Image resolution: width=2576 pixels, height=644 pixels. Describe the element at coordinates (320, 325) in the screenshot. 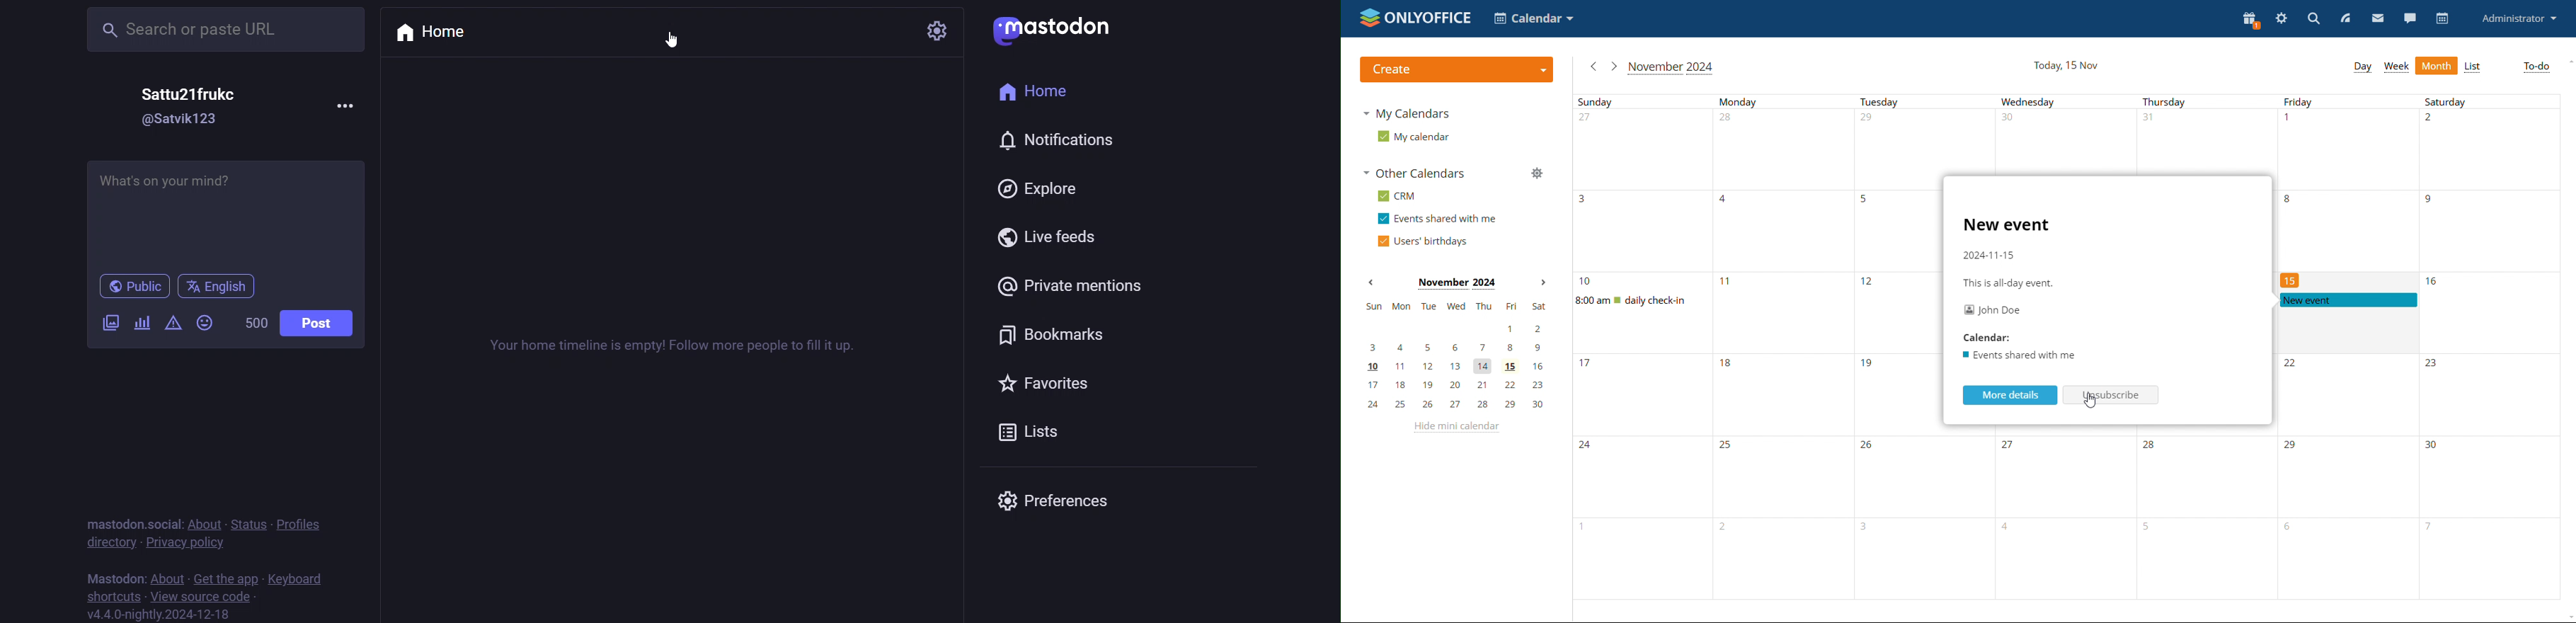

I see `post` at that location.